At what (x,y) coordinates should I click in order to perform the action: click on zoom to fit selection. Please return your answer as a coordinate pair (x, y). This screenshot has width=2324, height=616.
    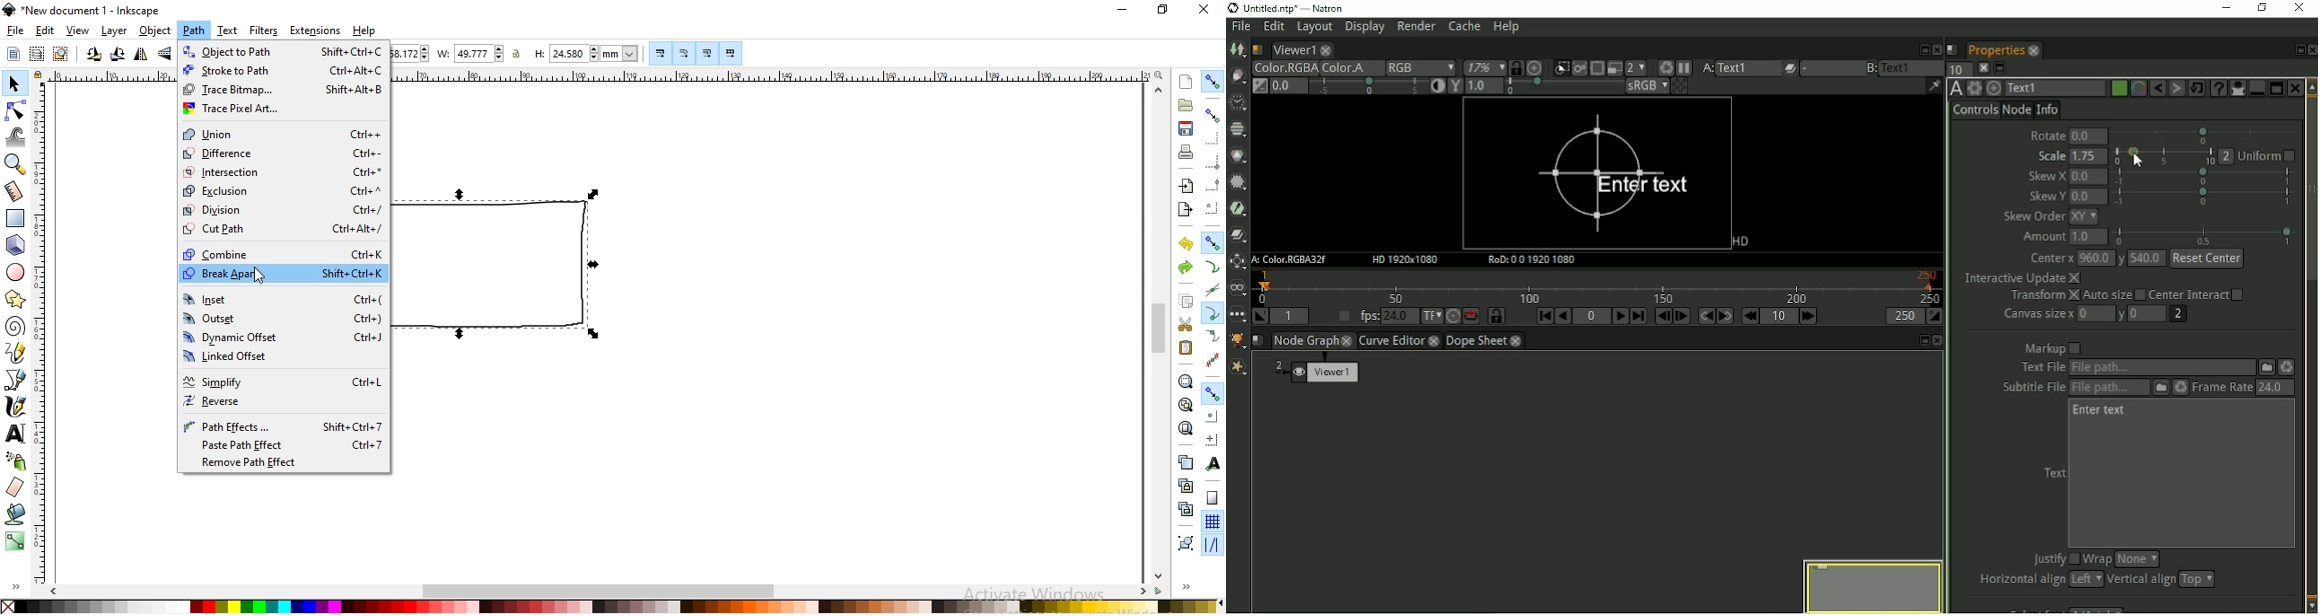
    Looking at the image, I should click on (1185, 382).